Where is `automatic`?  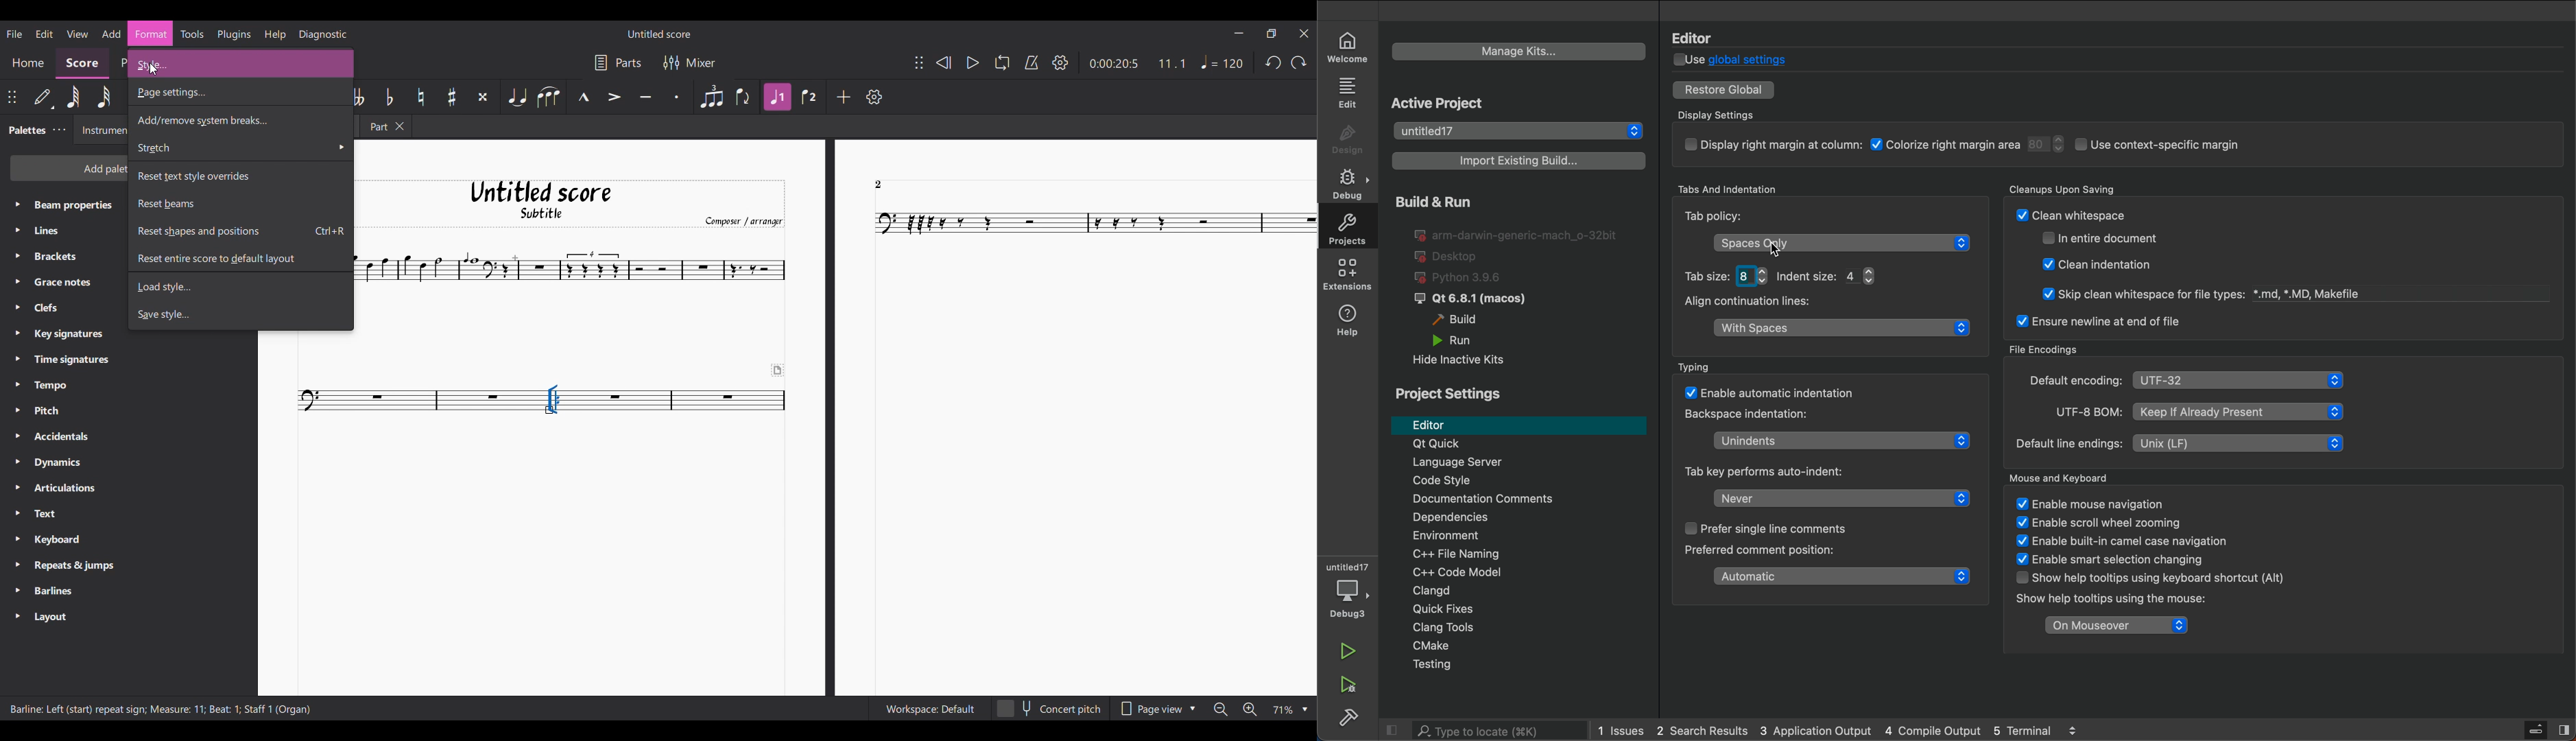 automatic is located at coordinates (1836, 579).